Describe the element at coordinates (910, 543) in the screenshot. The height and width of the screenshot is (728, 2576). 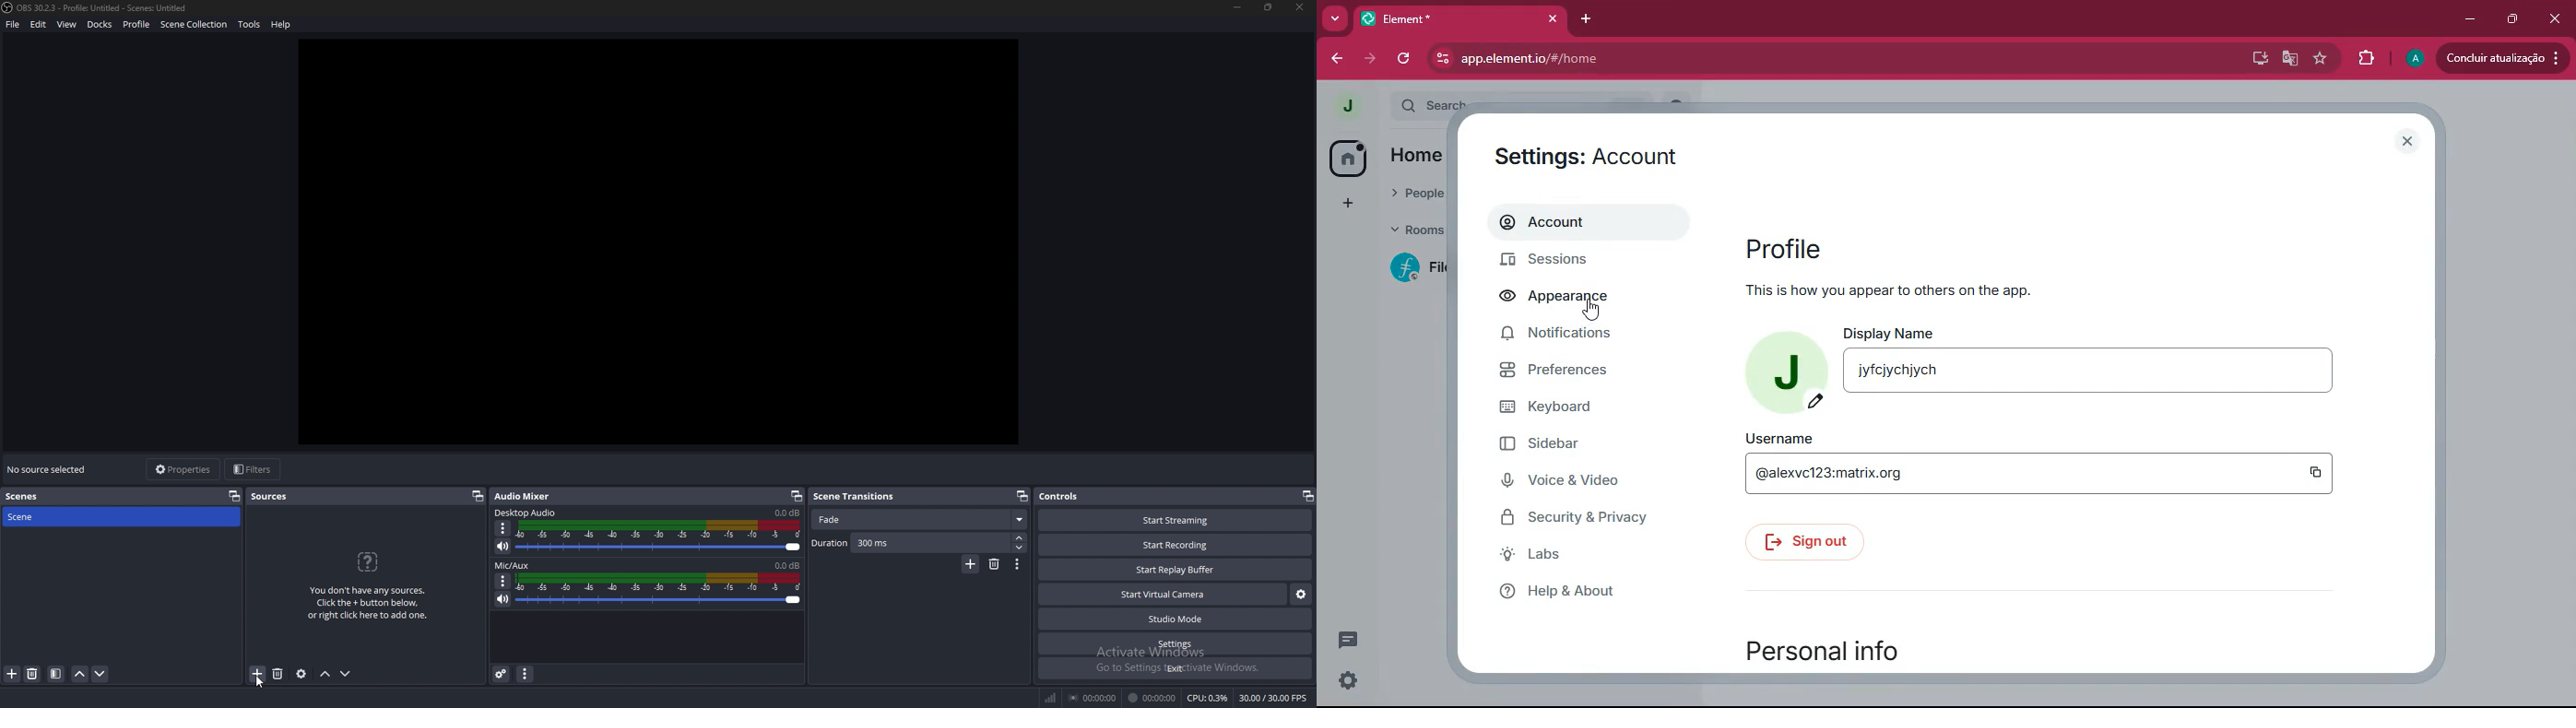
I see `duration` at that location.